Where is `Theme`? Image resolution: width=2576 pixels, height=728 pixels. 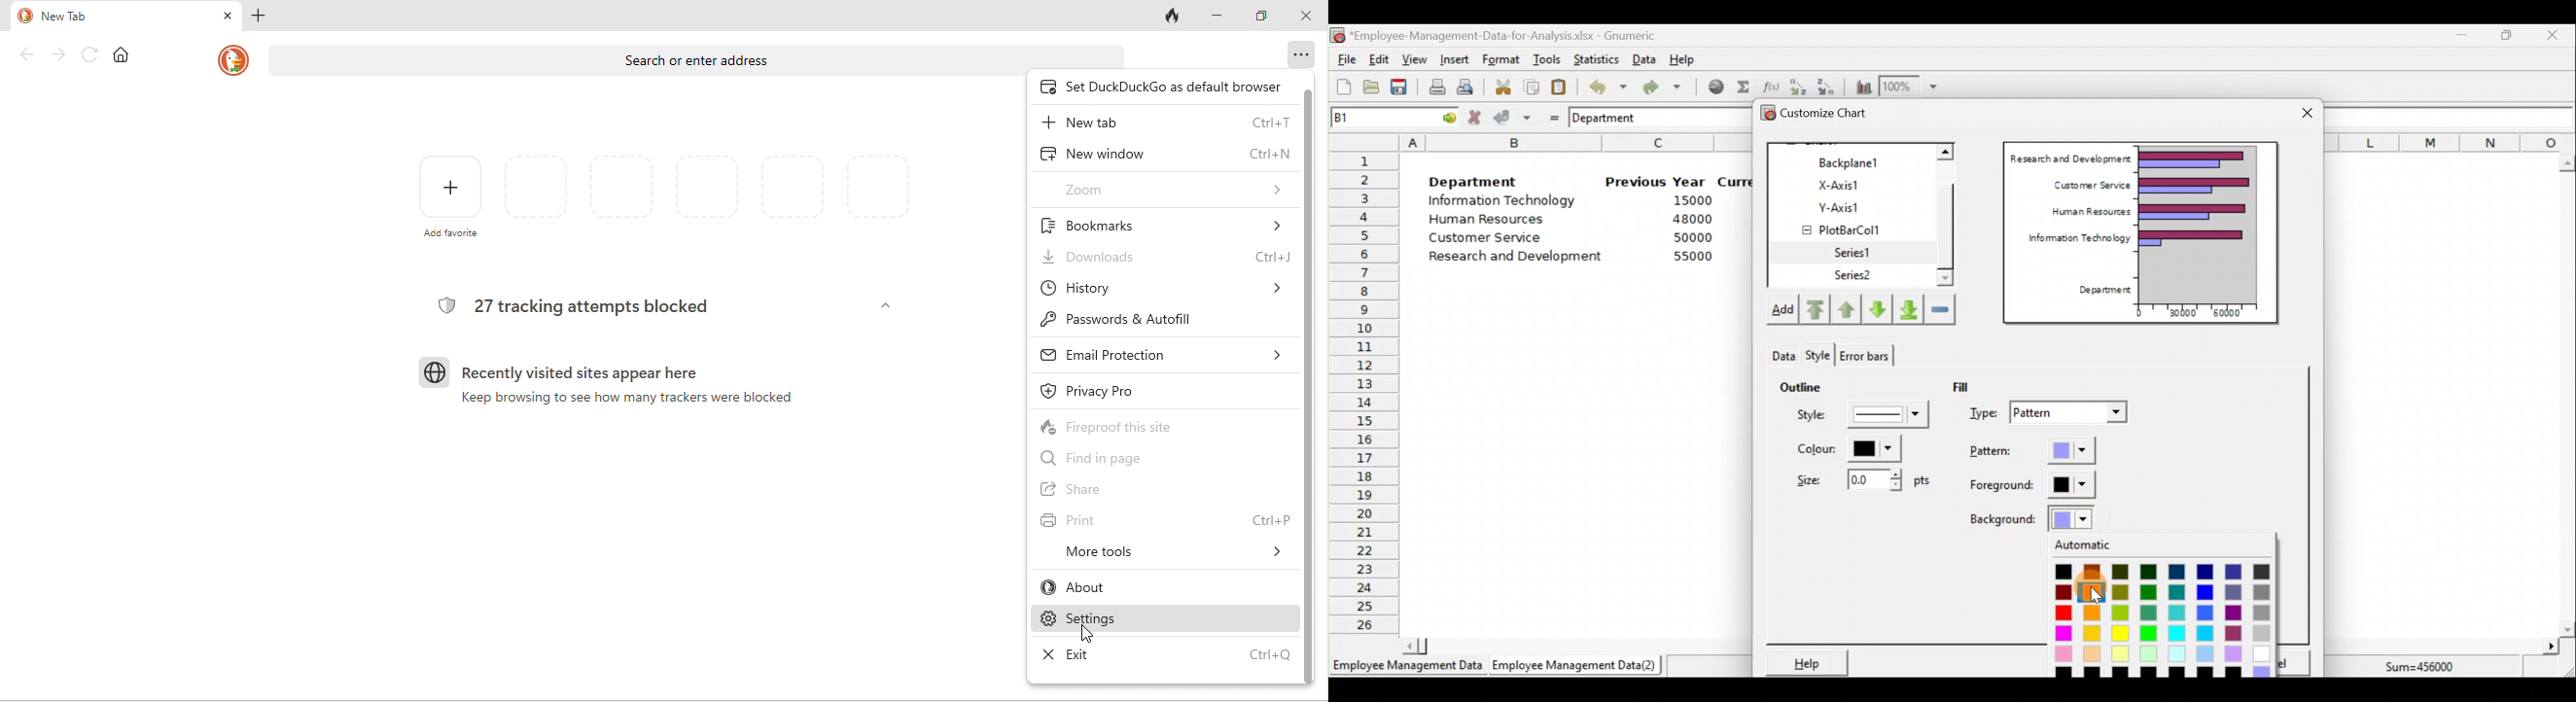
Theme is located at coordinates (1822, 356).